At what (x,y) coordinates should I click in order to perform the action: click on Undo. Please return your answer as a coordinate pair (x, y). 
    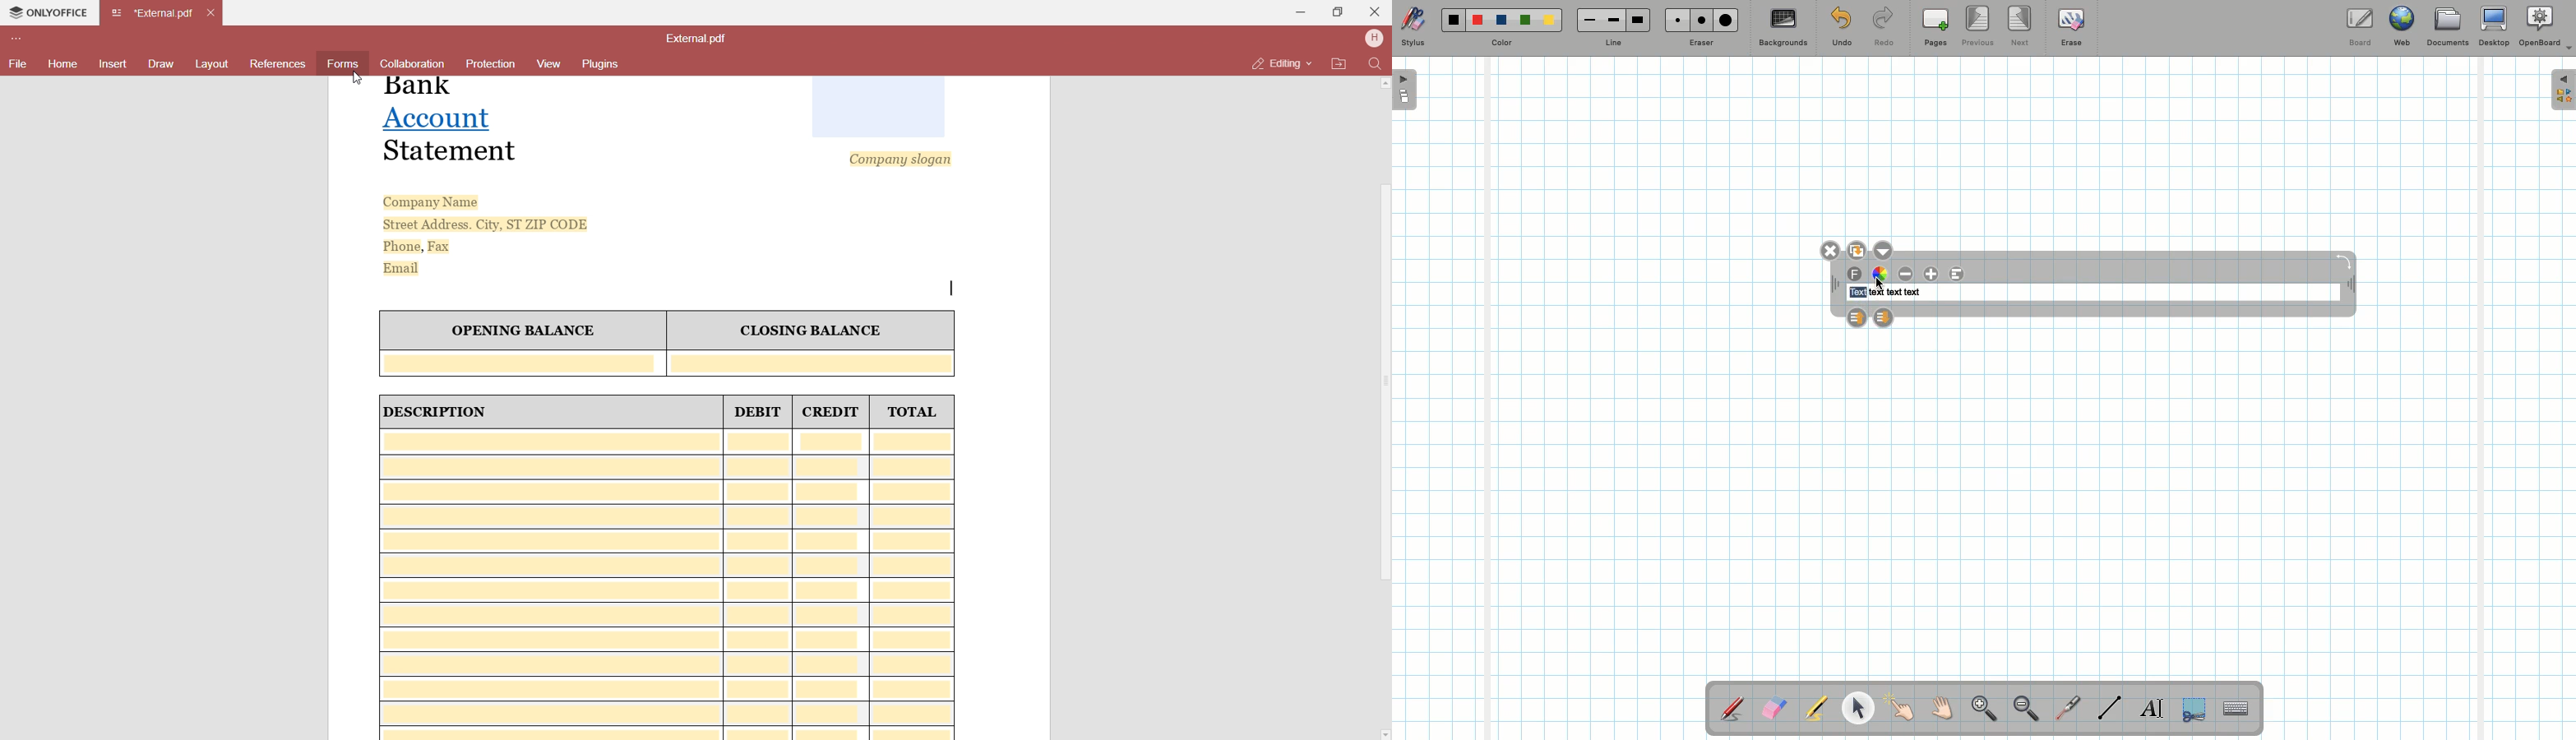
    Looking at the image, I should click on (1841, 30).